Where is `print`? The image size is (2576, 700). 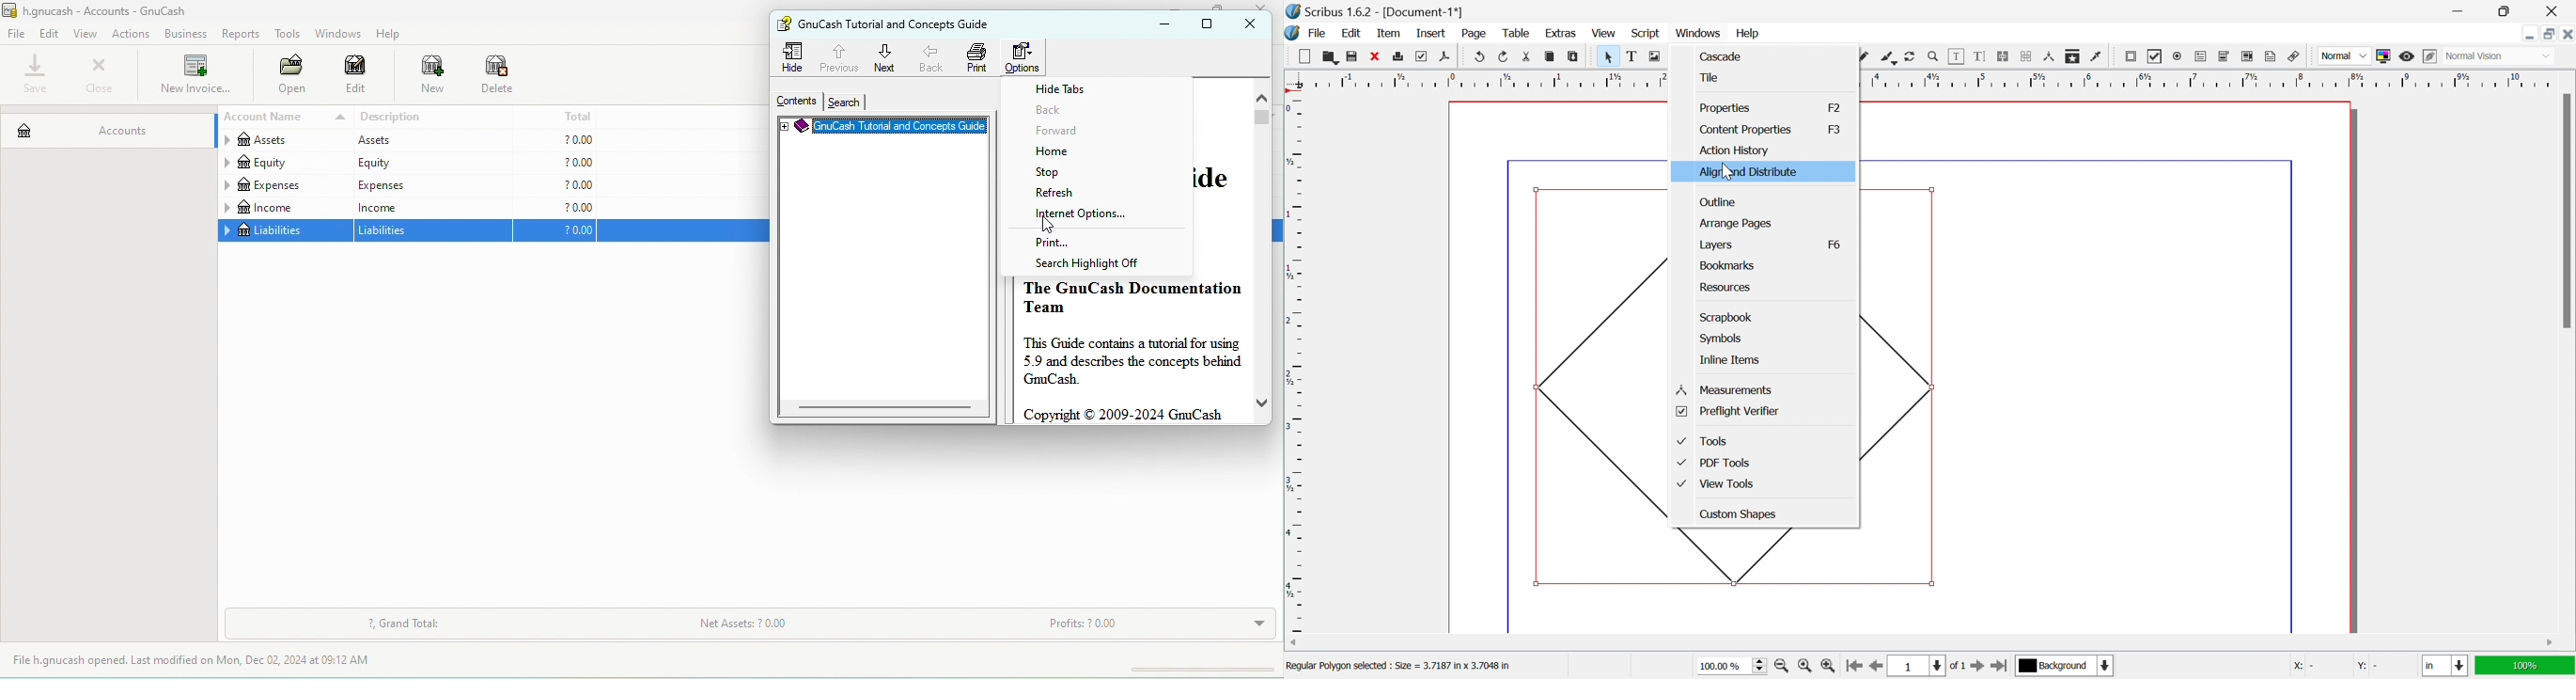
print is located at coordinates (1060, 245).